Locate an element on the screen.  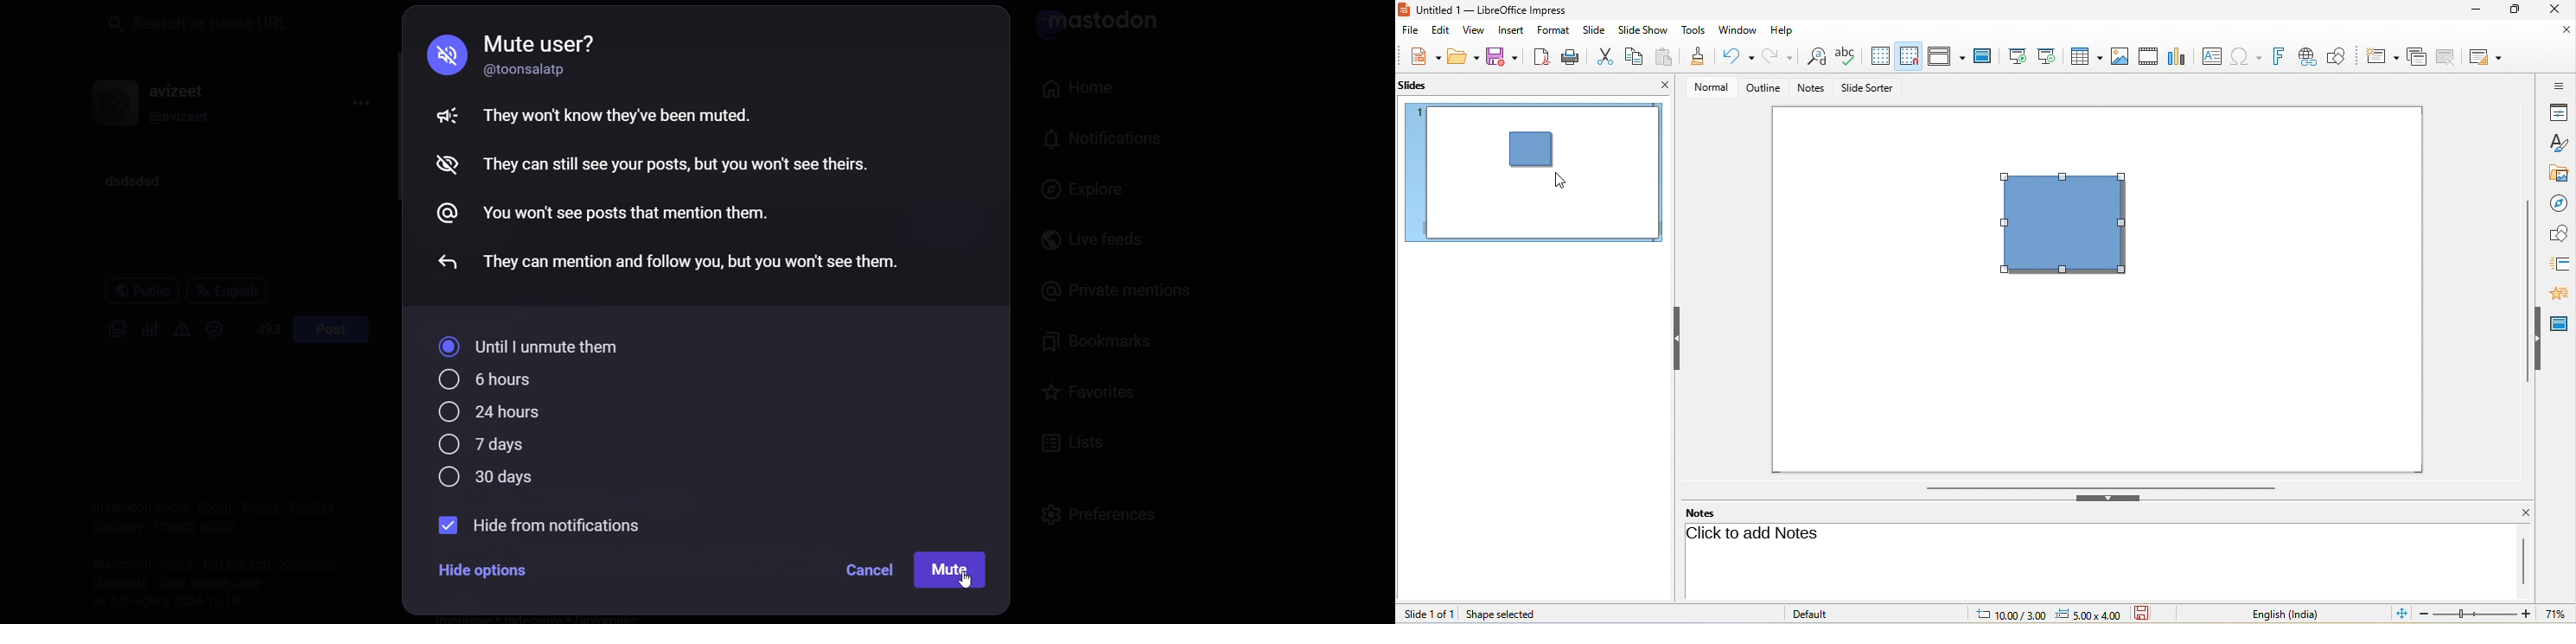
slide sorter is located at coordinates (1870, 88).